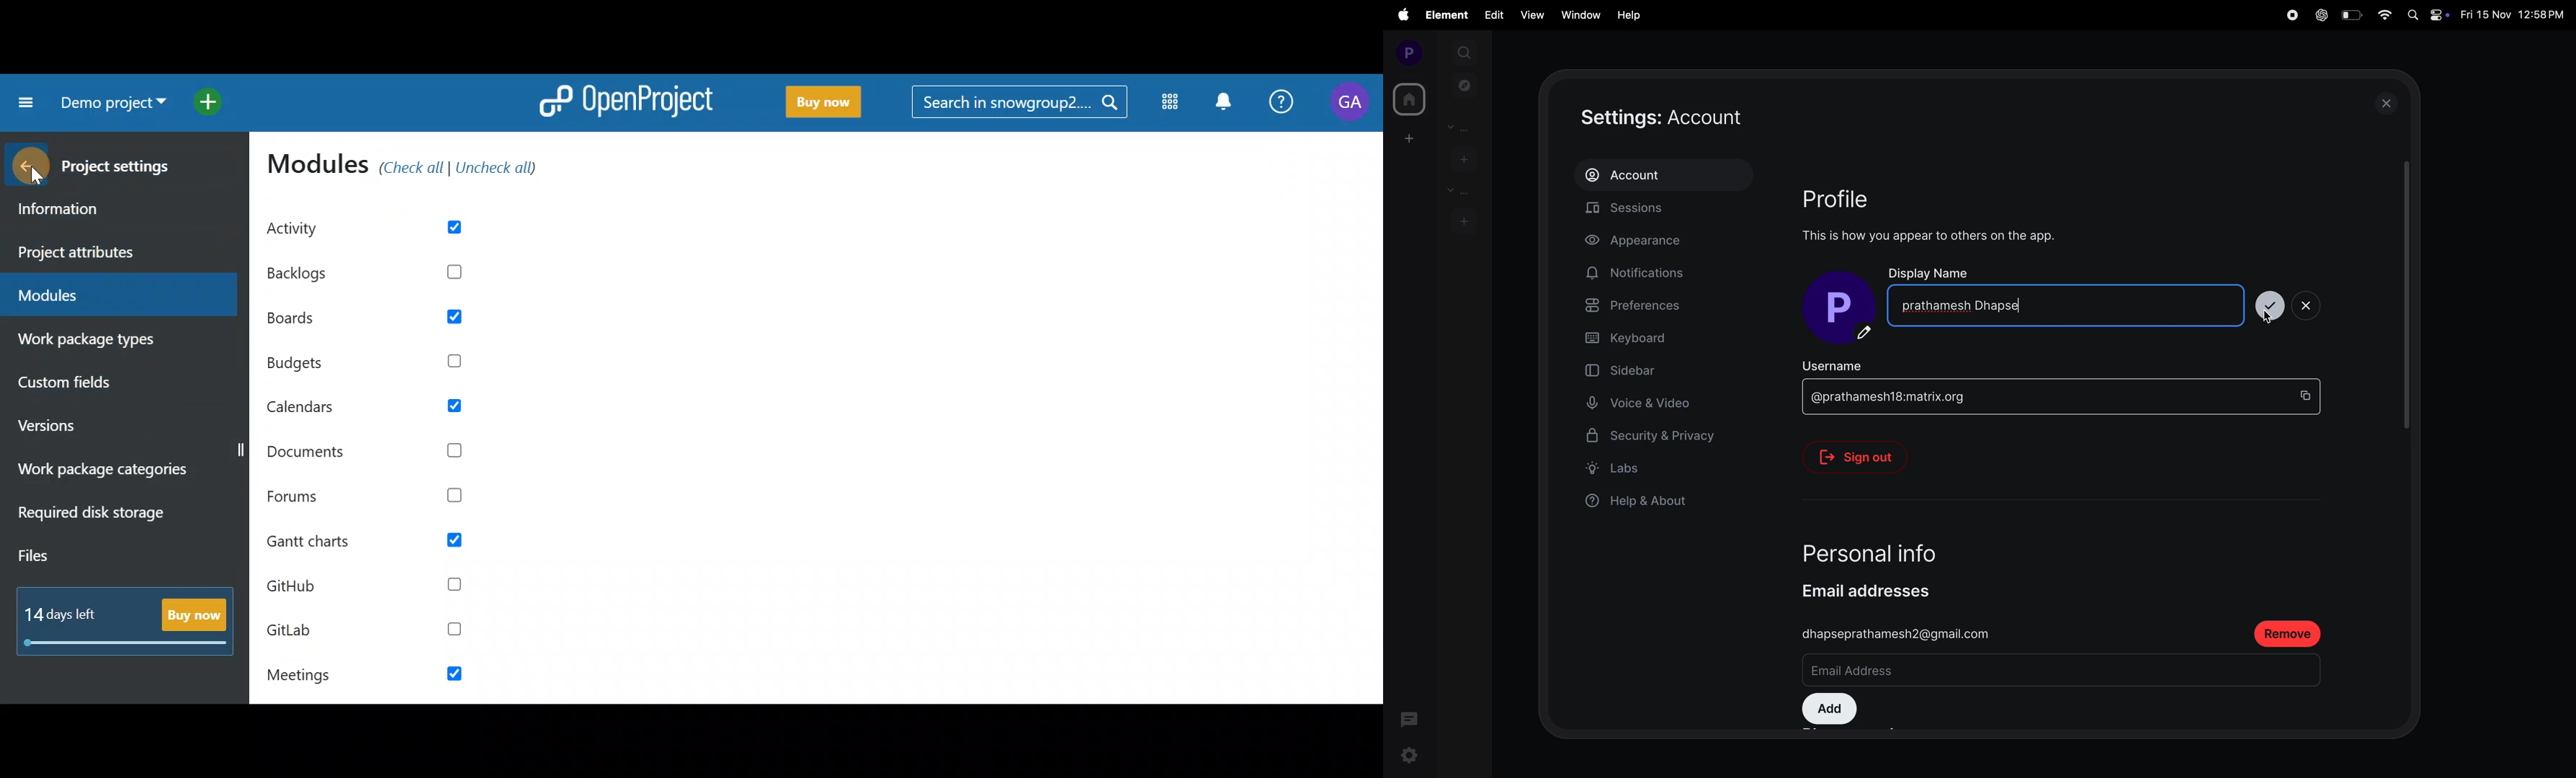 The height and width of the screenshot is (784, 2576). Describe the element at coordinates (35, 171) in the screenshot. I see `Cursor` at that location.